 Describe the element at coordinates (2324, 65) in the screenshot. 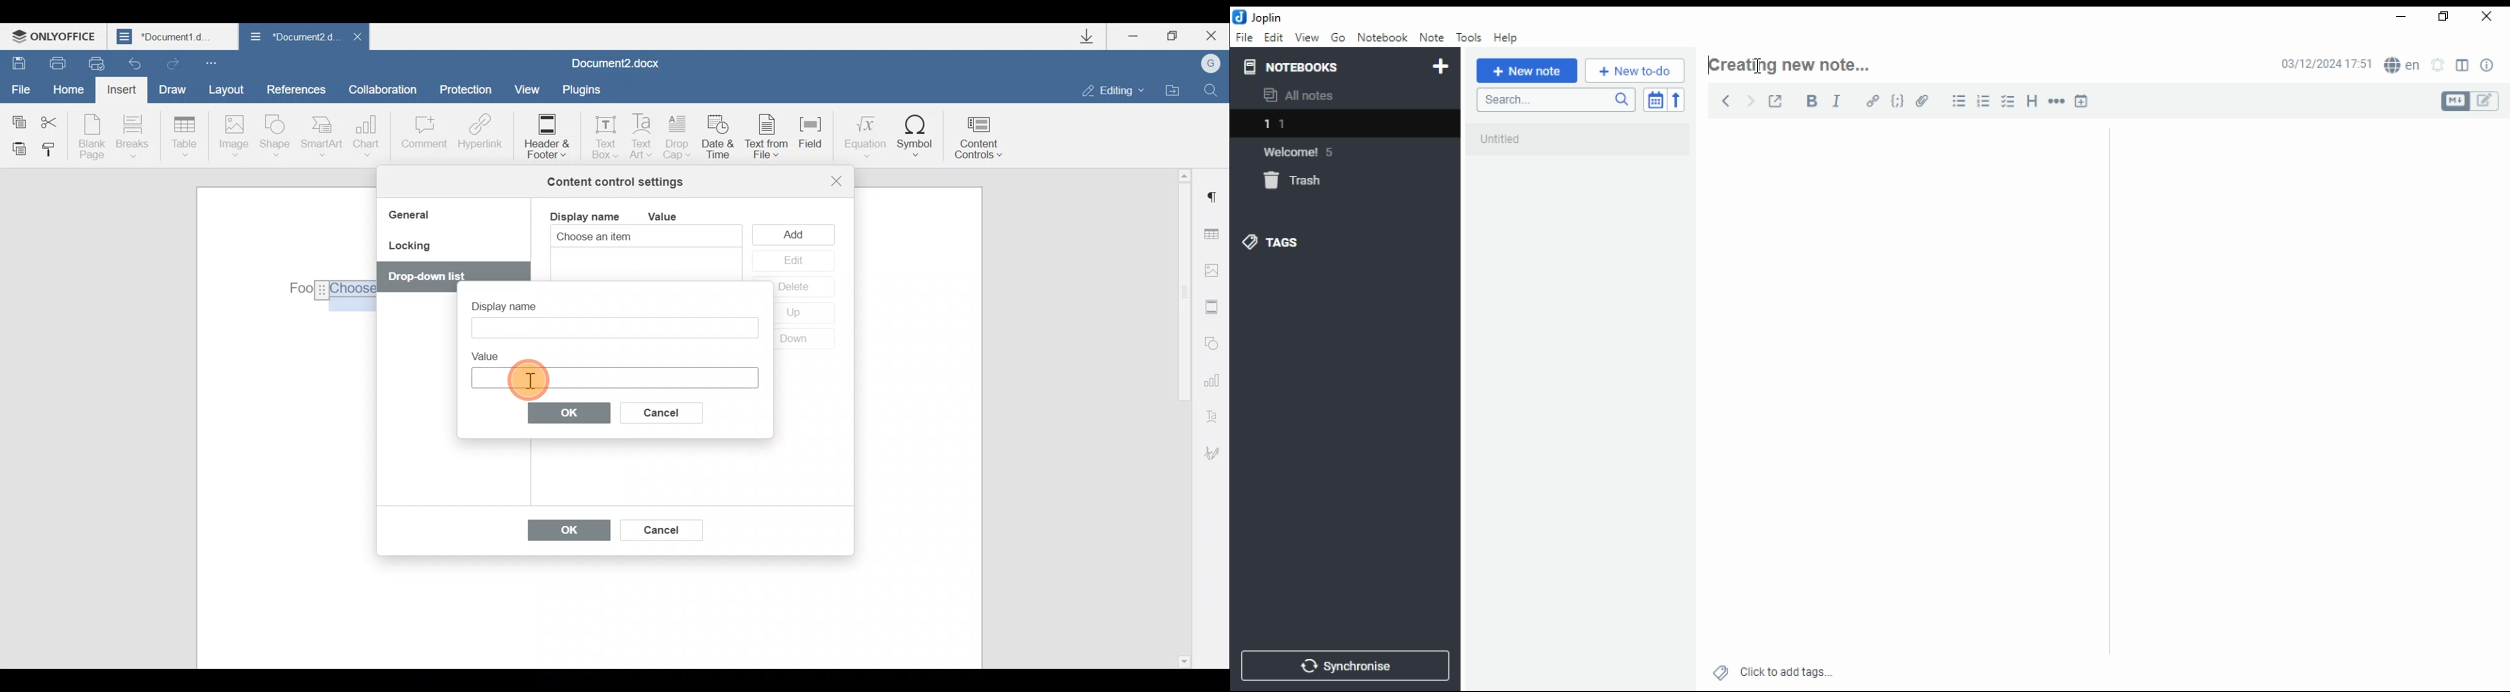

I see `03/12/2024 17:51` at that location.